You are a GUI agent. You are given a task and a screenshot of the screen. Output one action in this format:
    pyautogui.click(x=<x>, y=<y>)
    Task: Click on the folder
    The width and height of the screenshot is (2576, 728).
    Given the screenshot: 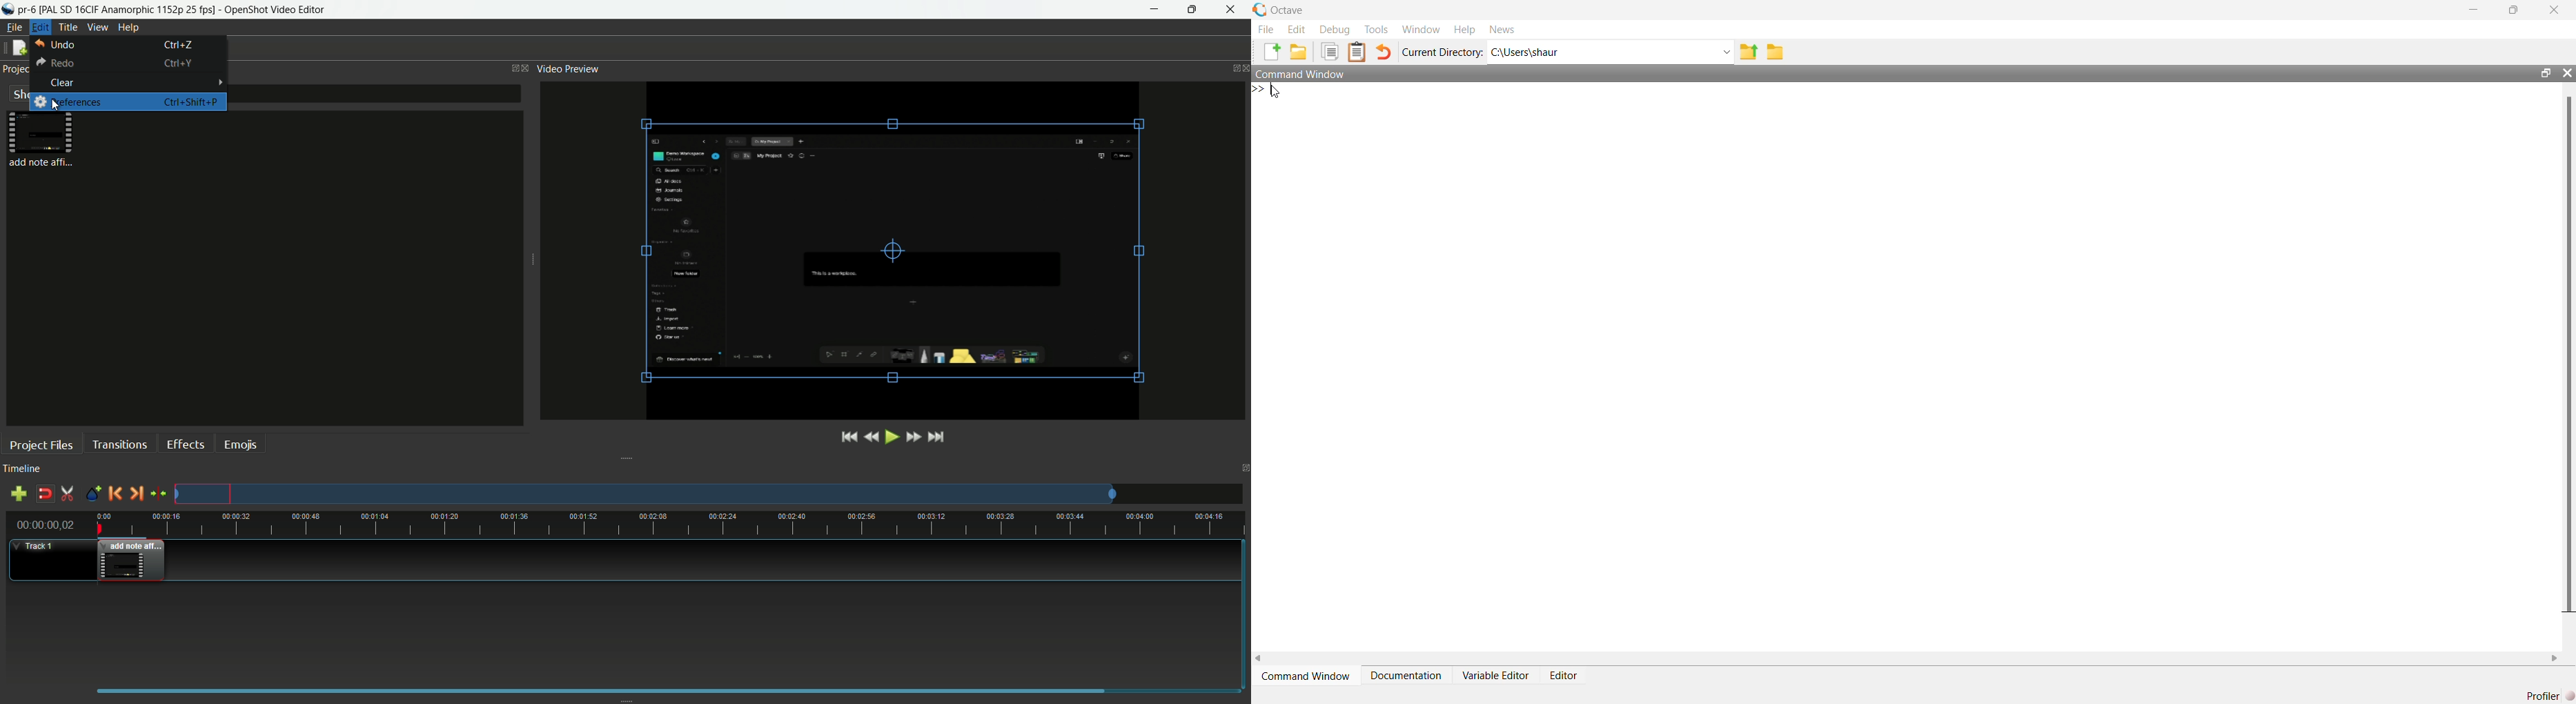 What is the action you would take?
    pyautogui.click(x=1775, y=52)
    